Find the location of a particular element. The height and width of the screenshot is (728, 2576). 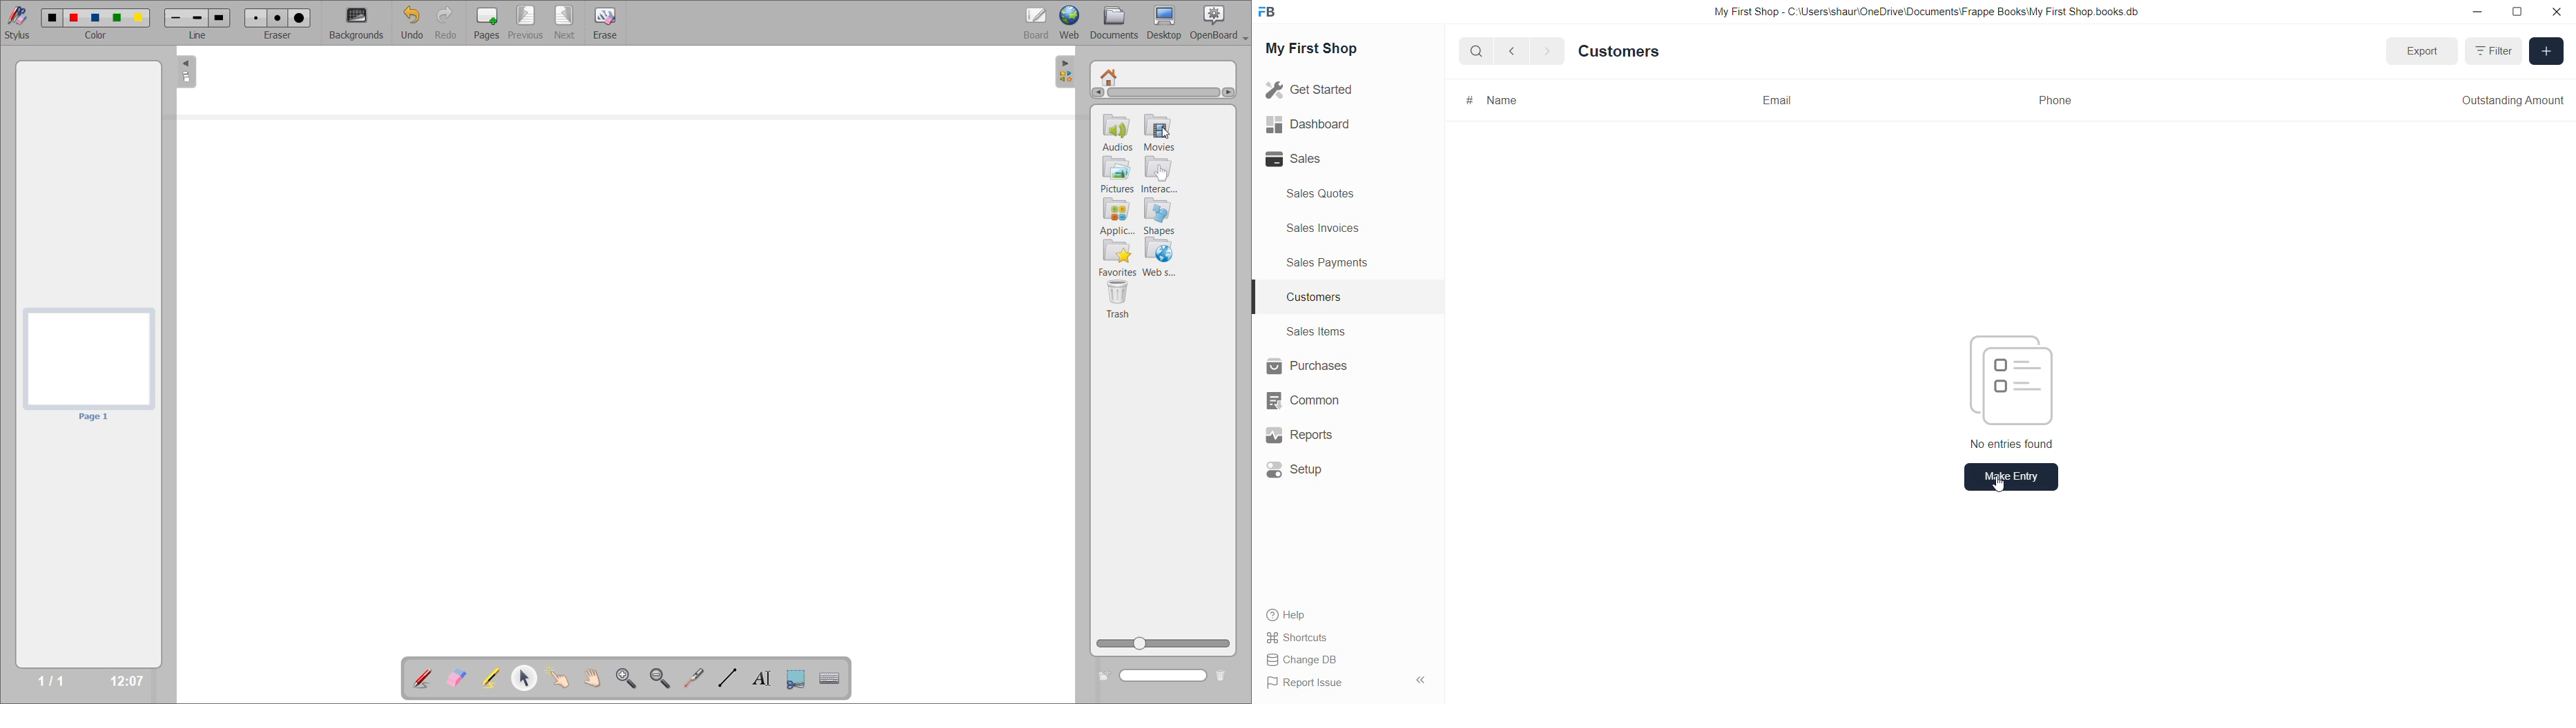

Setup is located at coordinates (1298, 468).